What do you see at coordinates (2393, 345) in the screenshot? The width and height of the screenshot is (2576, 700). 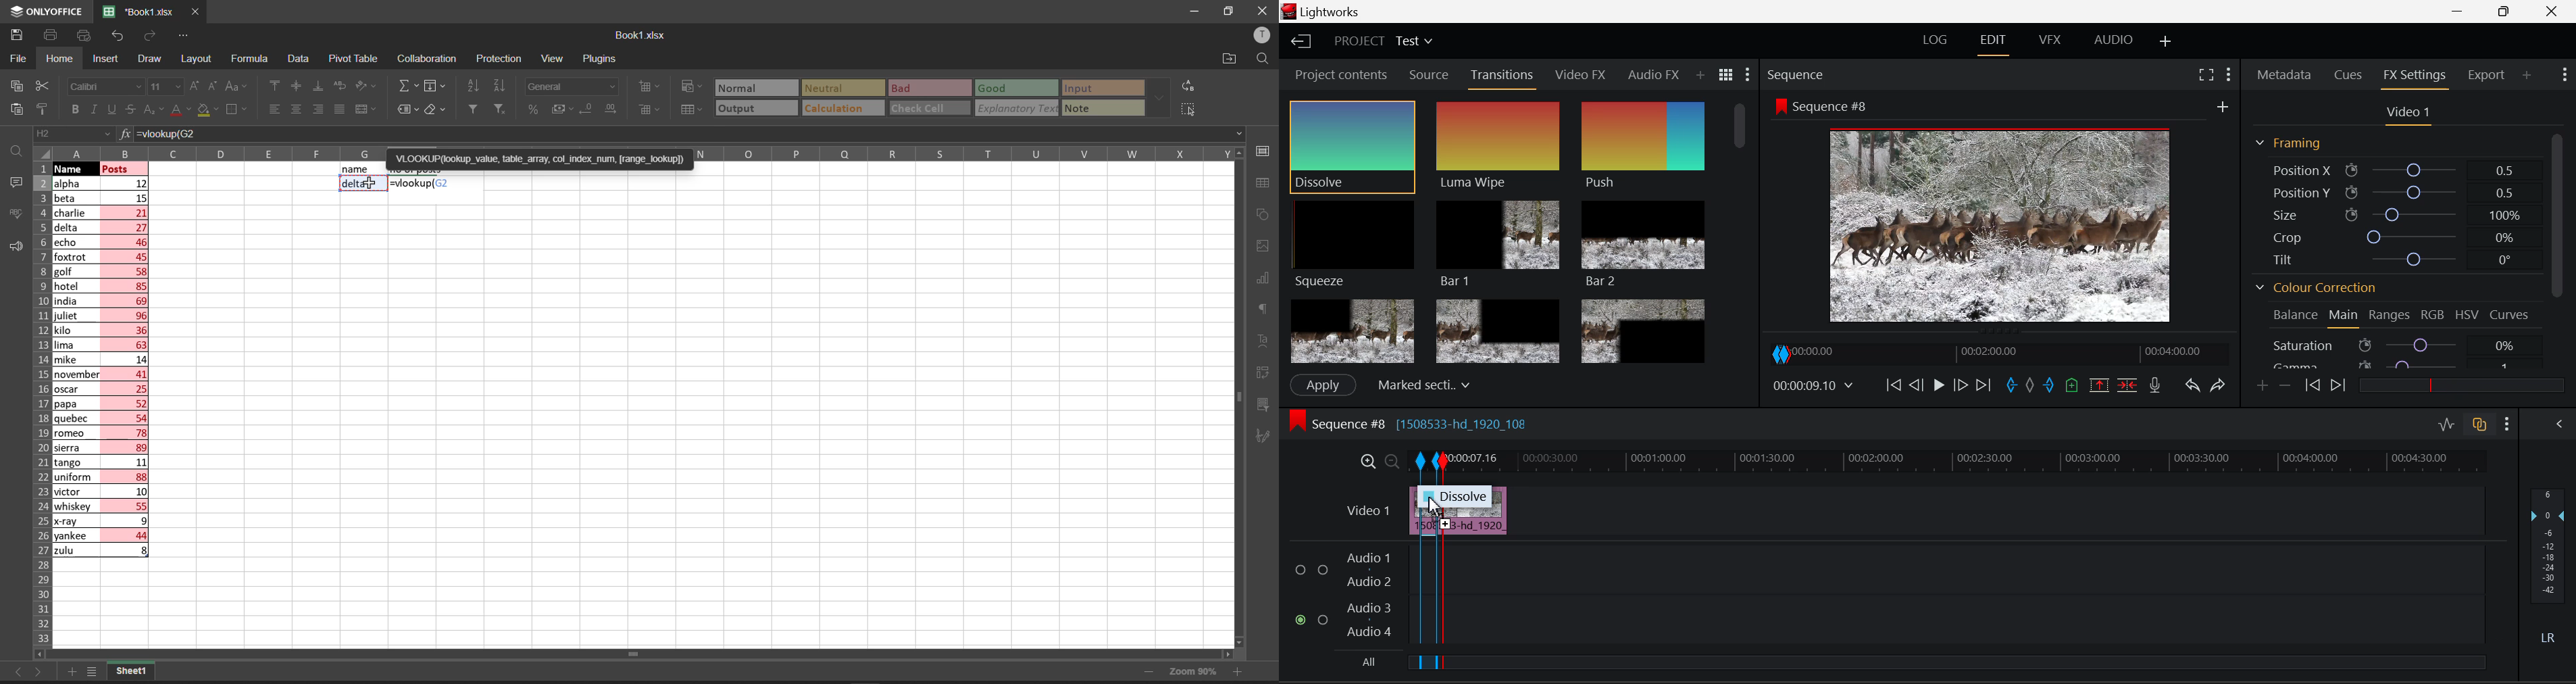 I see `Saturation` at bounding box center [2393, 345].